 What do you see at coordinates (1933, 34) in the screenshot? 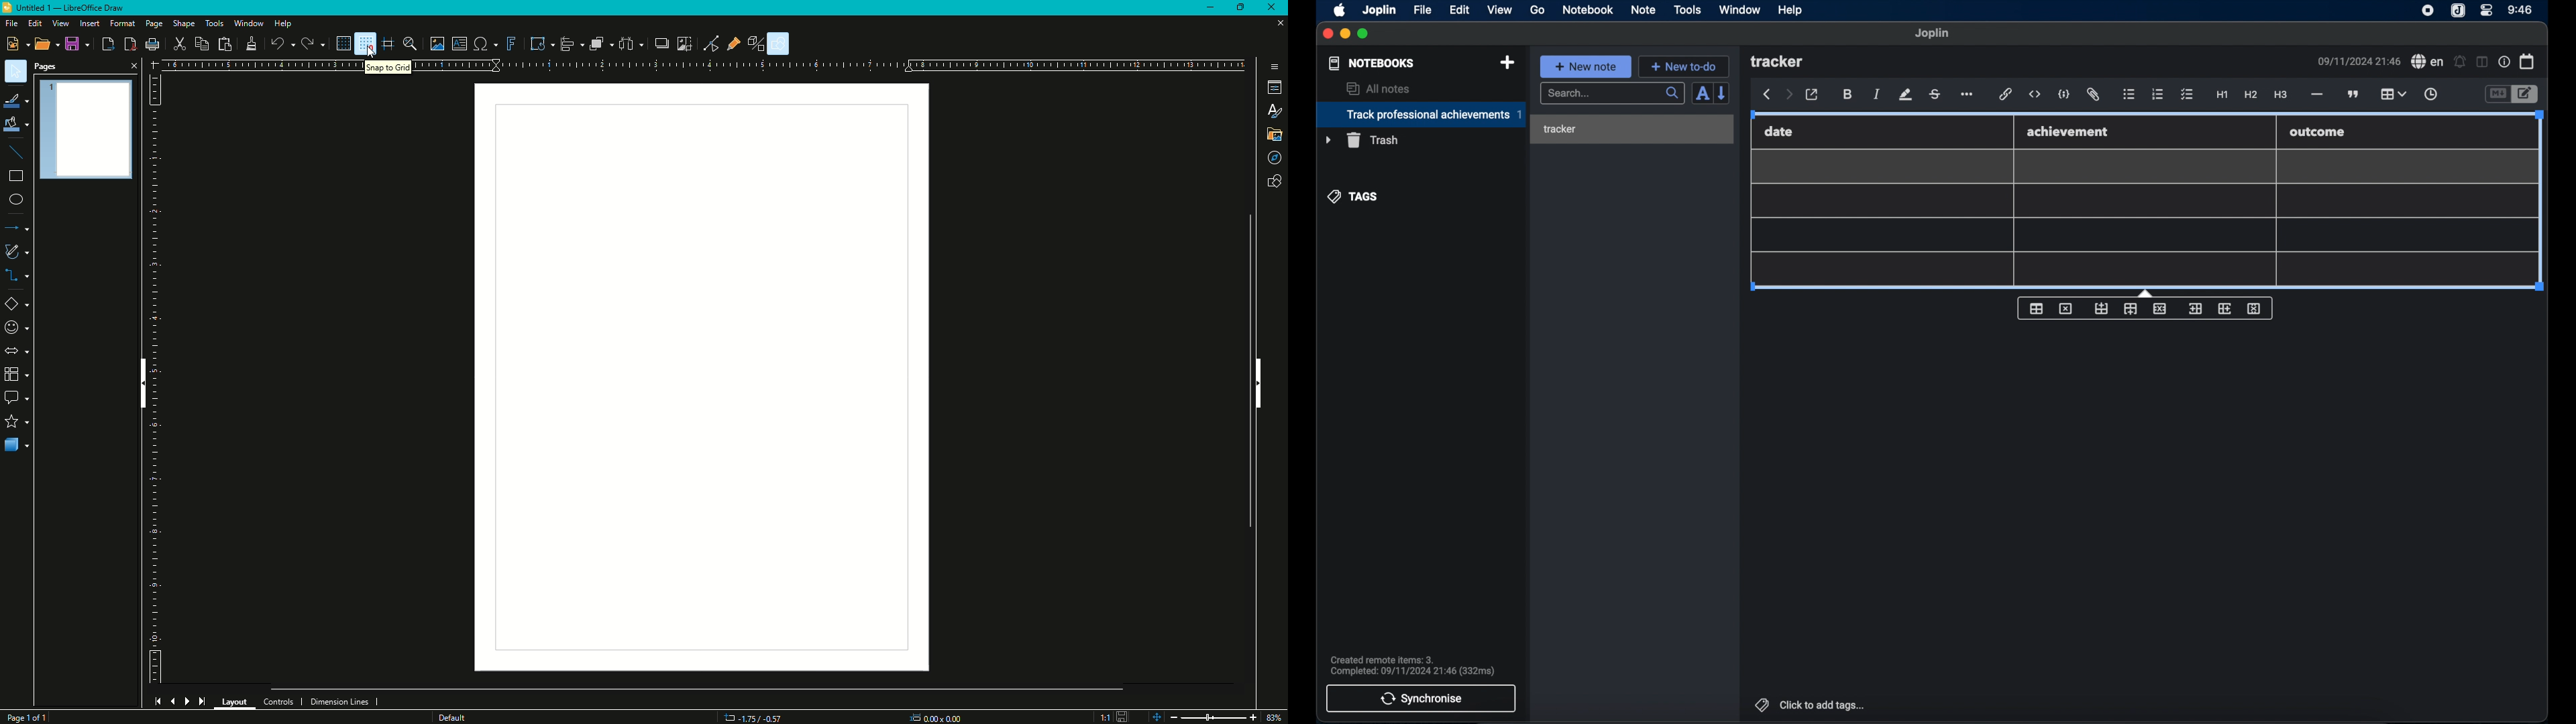
I see `joplin` at bounding box center [1933, 34].